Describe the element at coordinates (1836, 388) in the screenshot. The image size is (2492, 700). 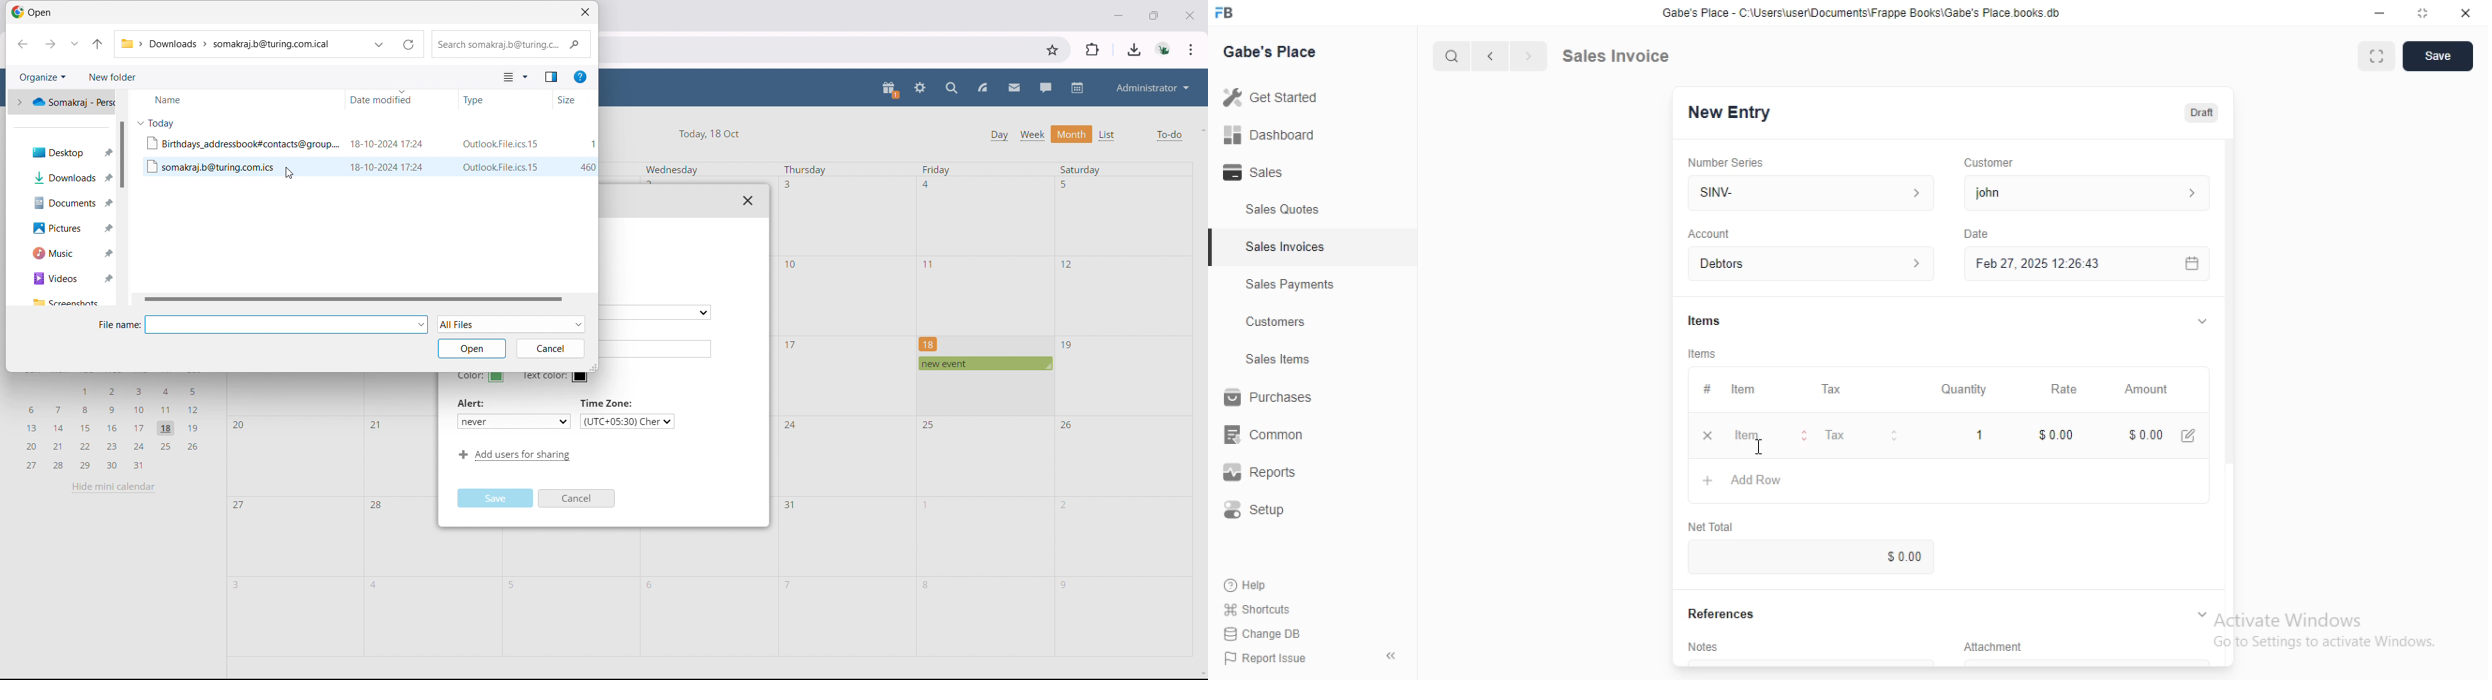
I see `Tax` at that location.